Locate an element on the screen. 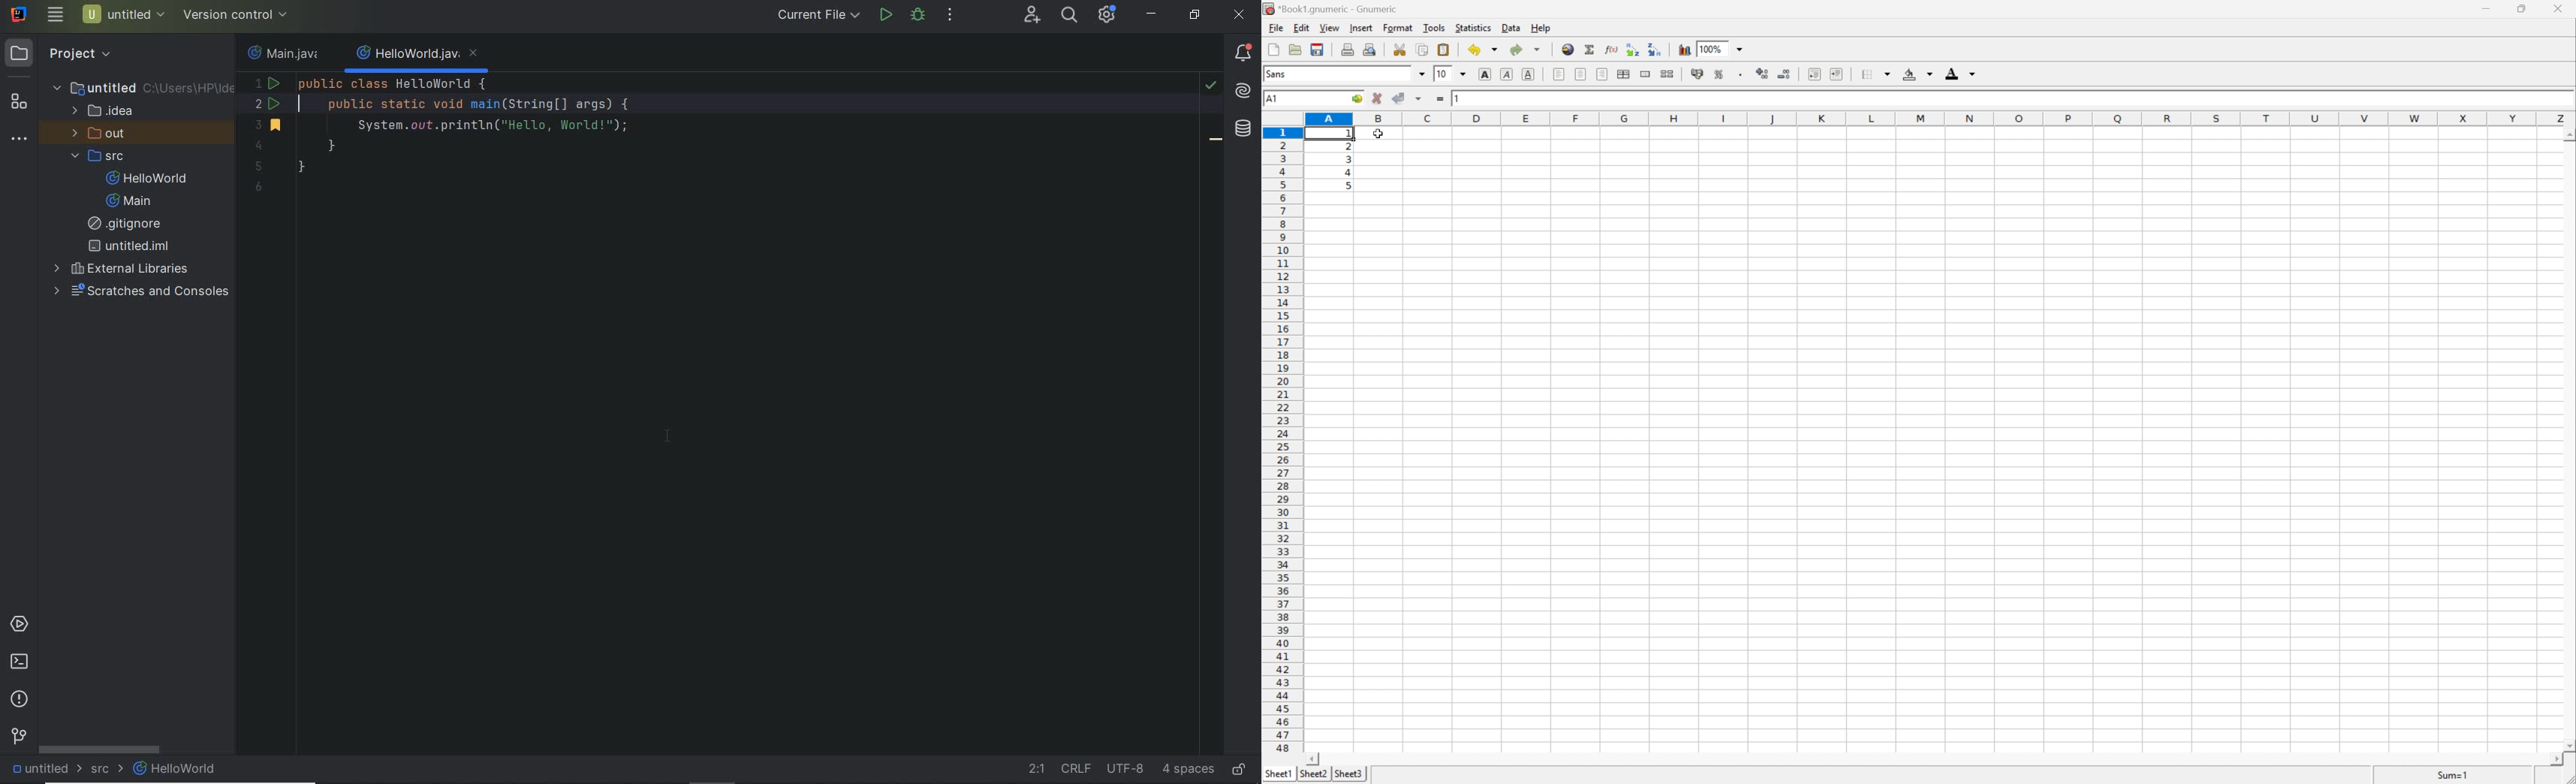 This screenshot has width=2576, height=784. Foreground is located at coordinates (1961, 73).